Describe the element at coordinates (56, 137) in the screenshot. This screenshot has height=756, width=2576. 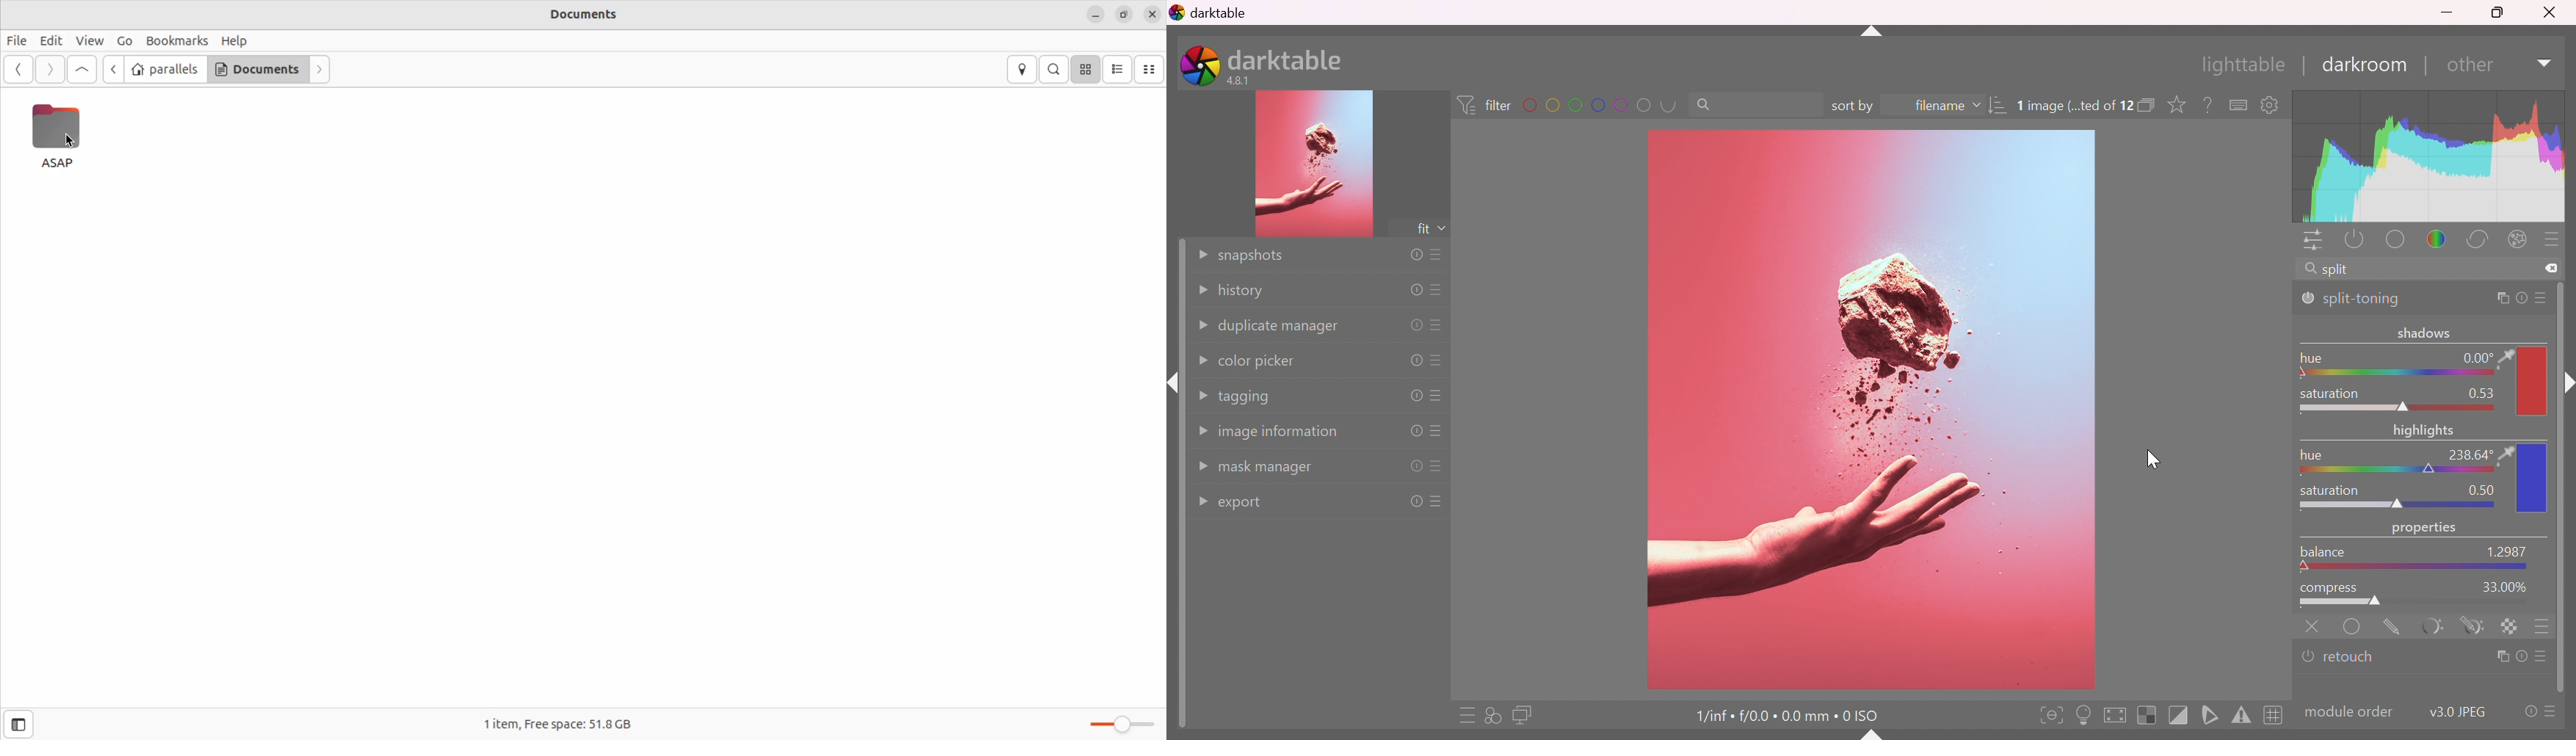
I see `ASAP` at that location.